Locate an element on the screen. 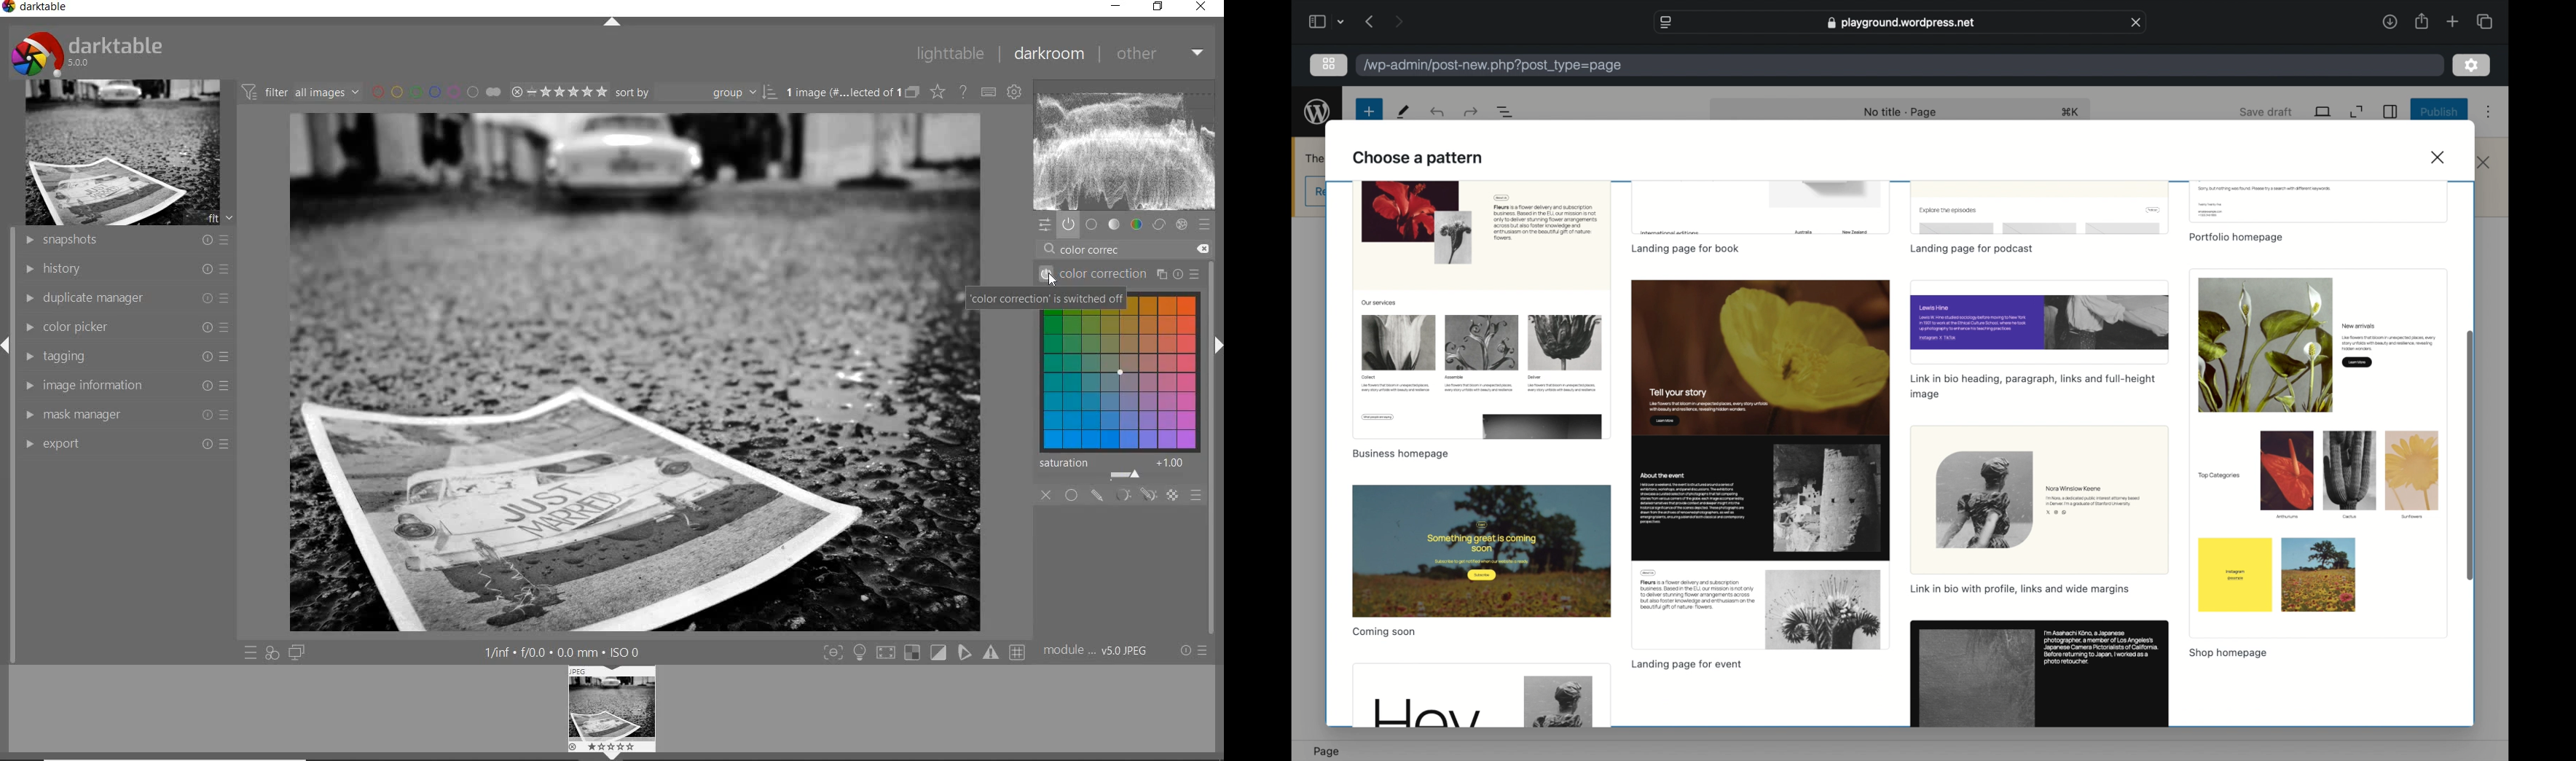  selected image range rating is located at coordinates (557, 92).